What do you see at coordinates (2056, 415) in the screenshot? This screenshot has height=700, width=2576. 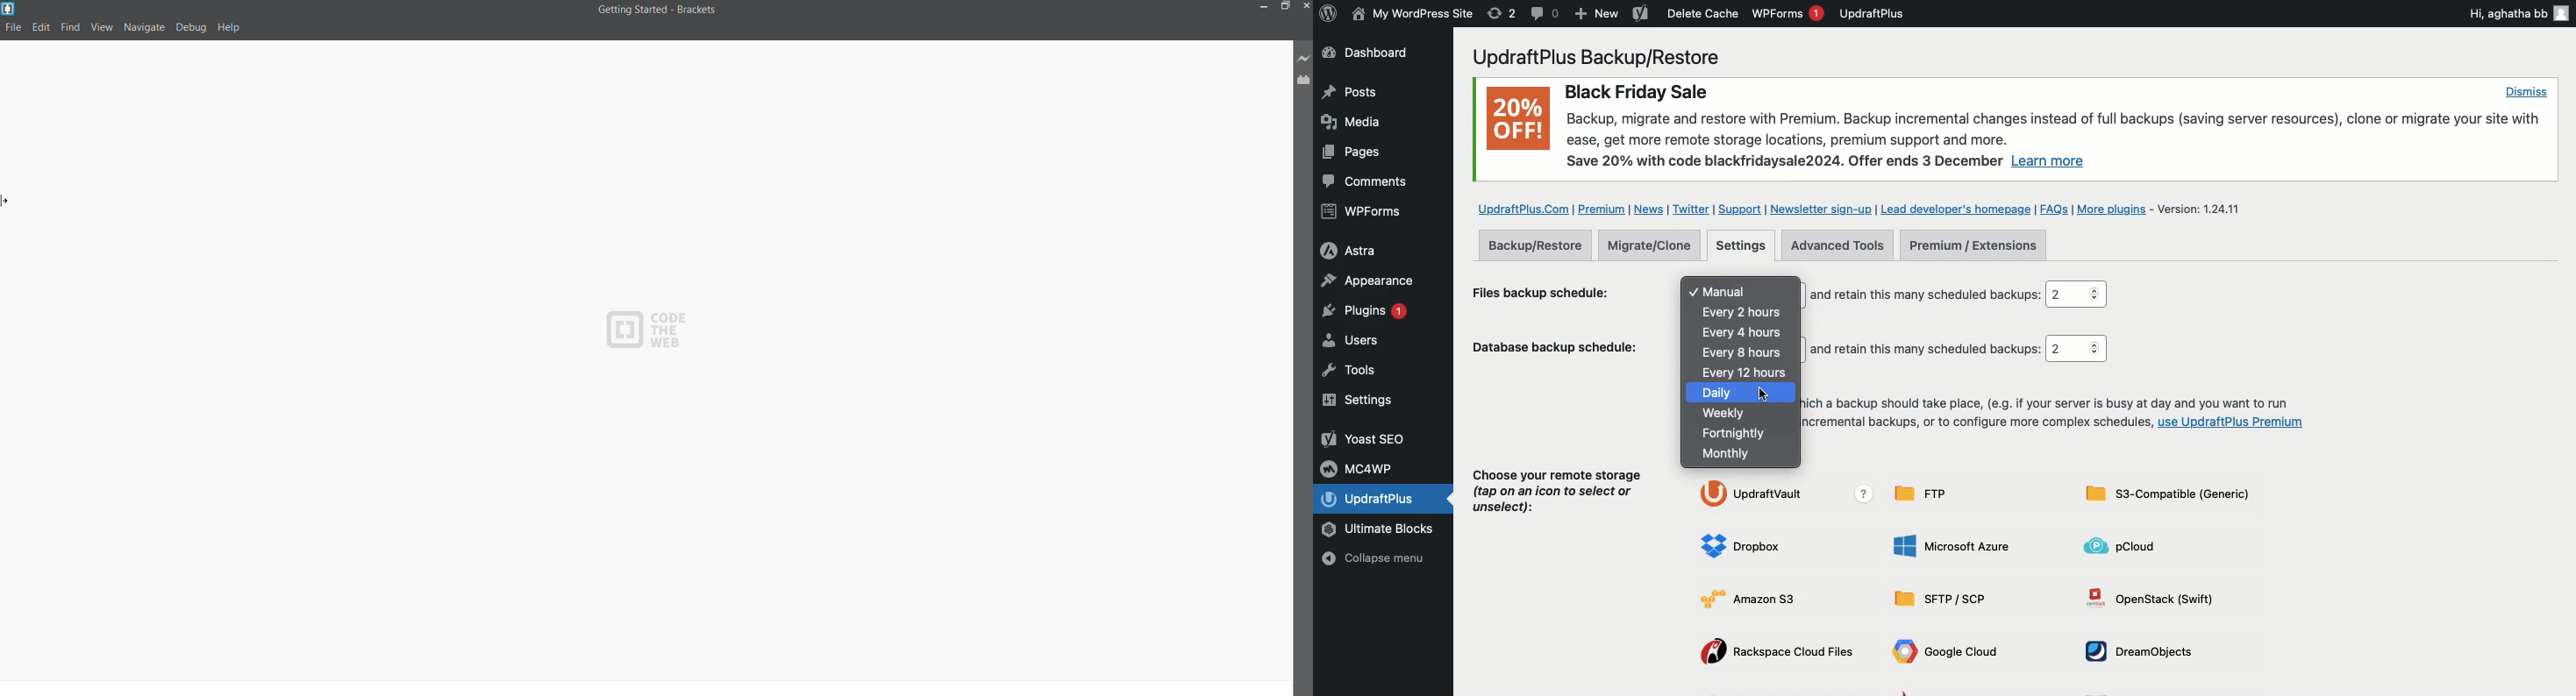 I see `To fix the time at which a backup should take place, (e.g. if your server is busy at day and you want to run
overnight), to take incremental backups, or to configure more complex schedules, use UpdraftPlus Premium` at bounding box center [2056, 415].